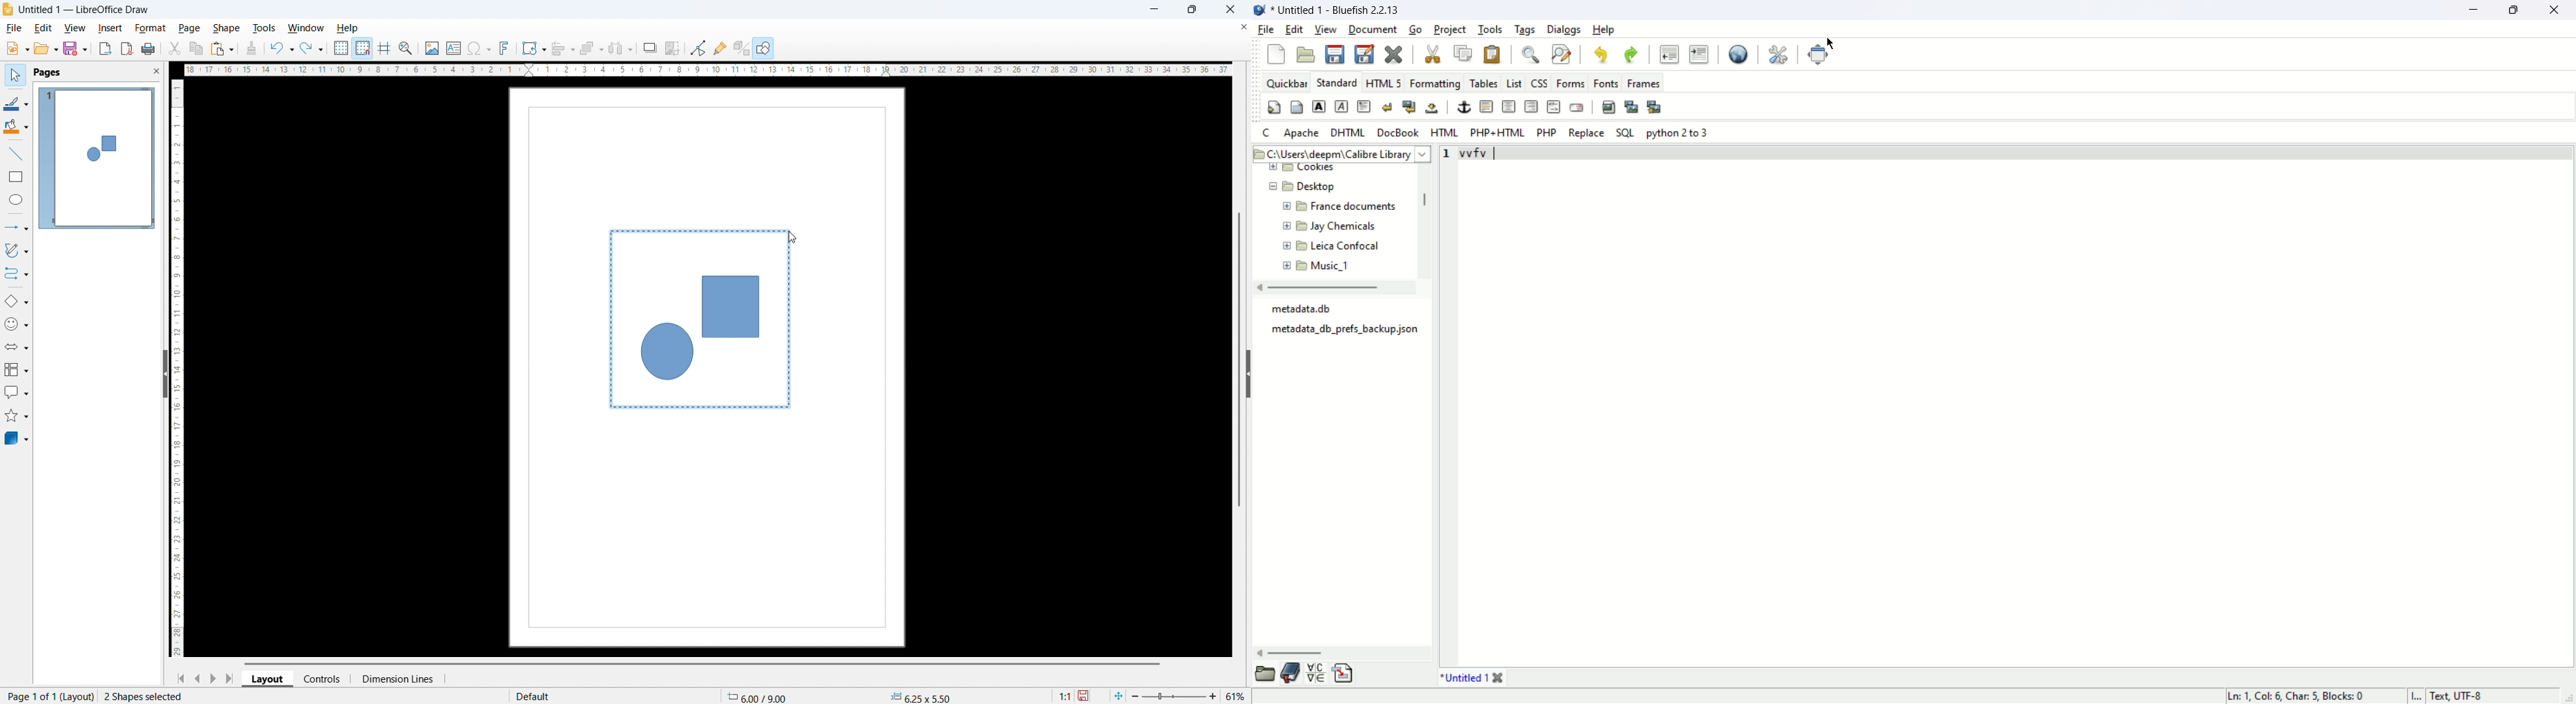 This screenshot has width=2576, height=728. Describe the element at coordinates (1488, 107) in the screenshot. I see `horizontal rule` at that location.